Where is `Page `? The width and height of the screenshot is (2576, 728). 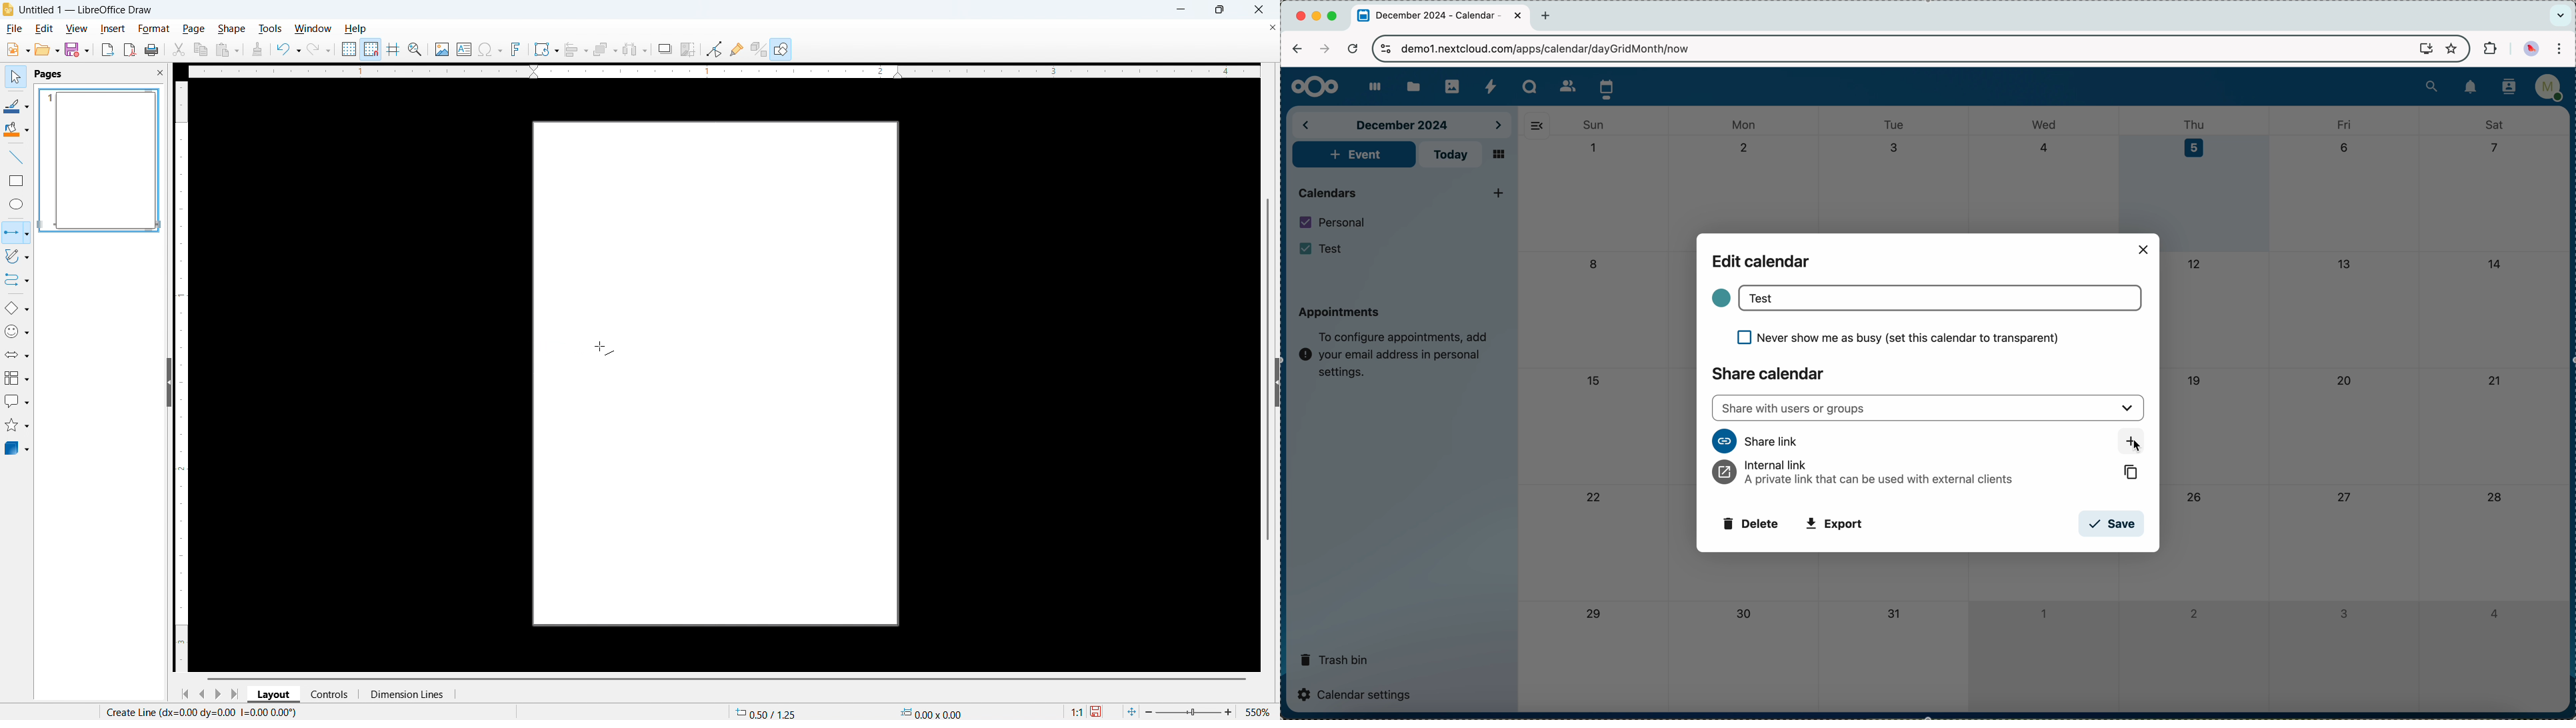
Page  is located at coordinates (718, 370).